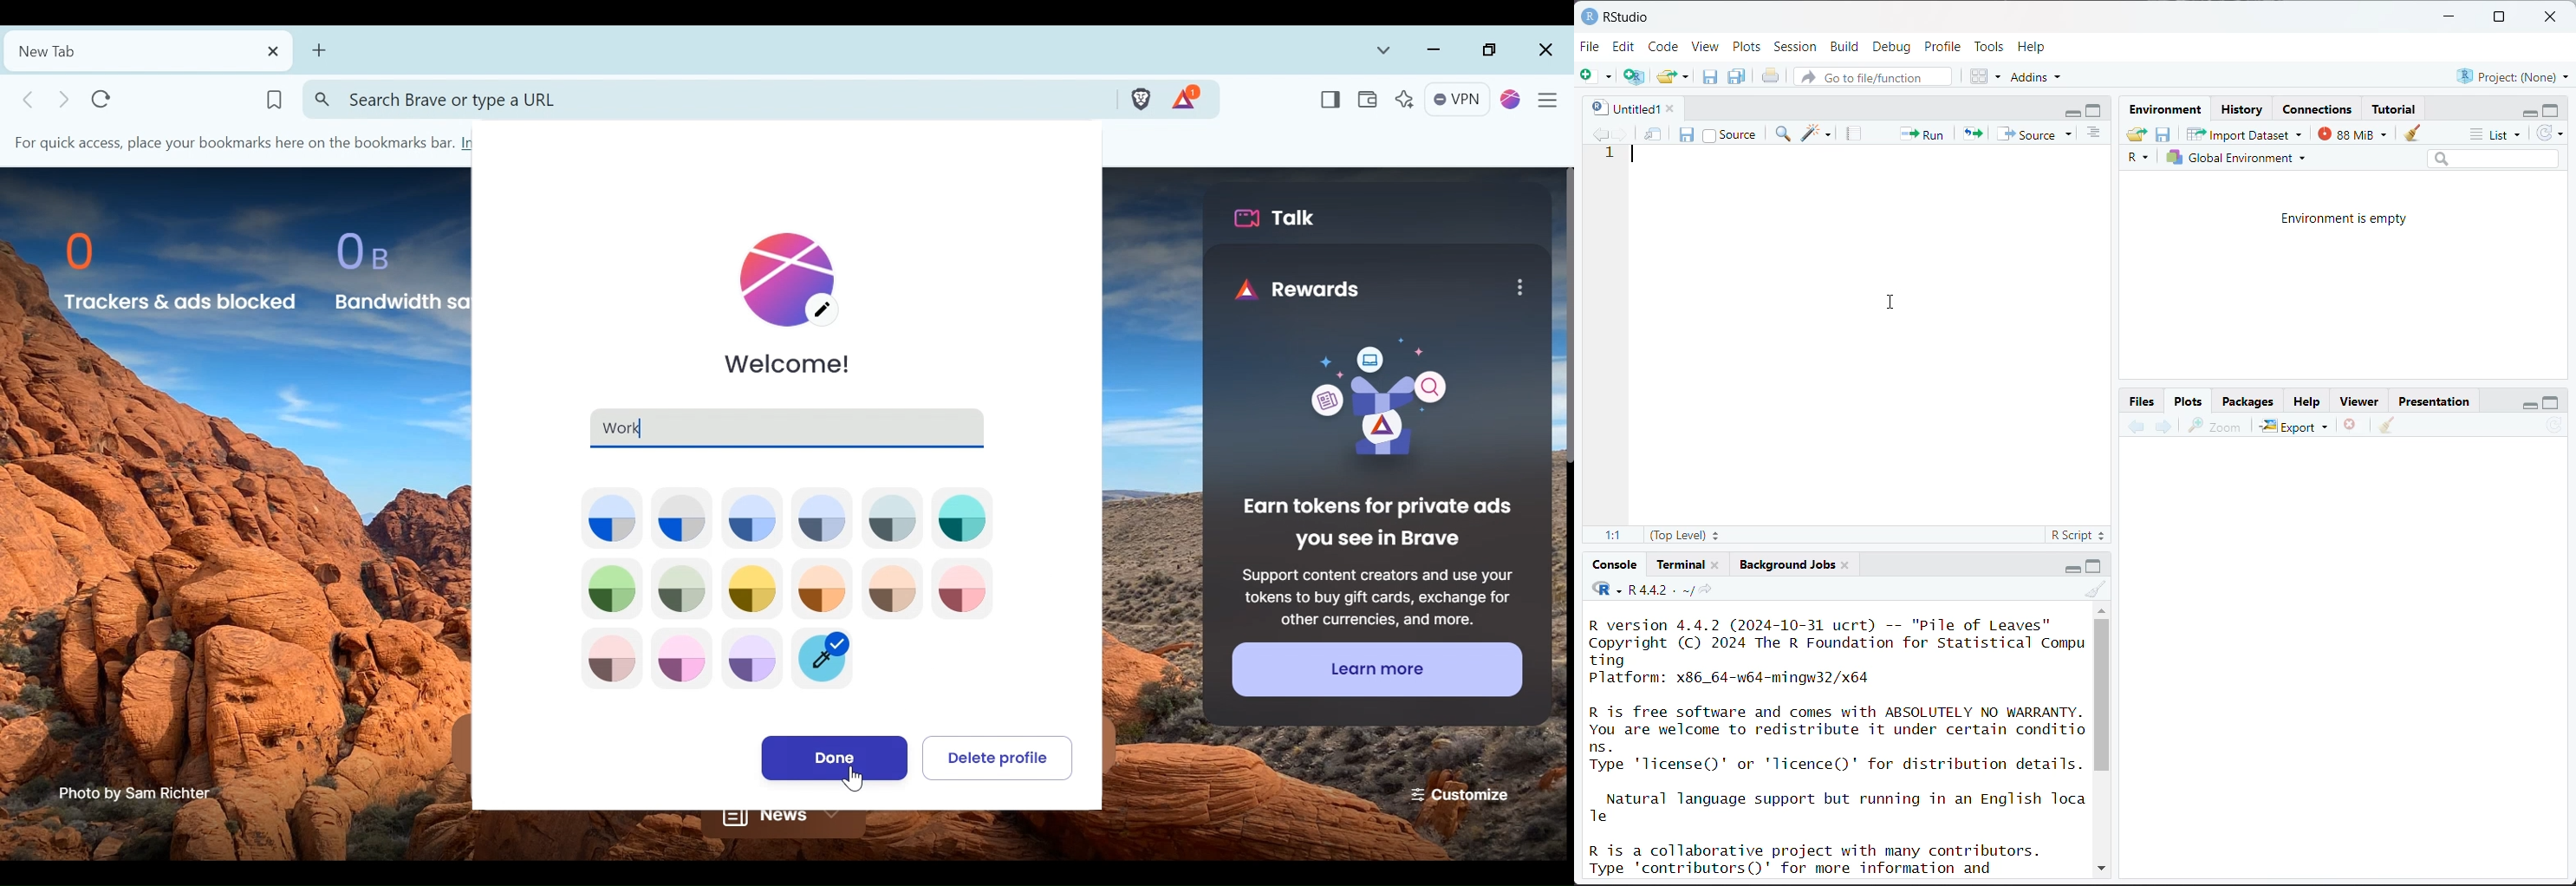 This screenshot has height=896, width=2576. What do you see at coordinates (2498, 135) in the screenshot?
I see `list` at bounding box center [2498, 135].